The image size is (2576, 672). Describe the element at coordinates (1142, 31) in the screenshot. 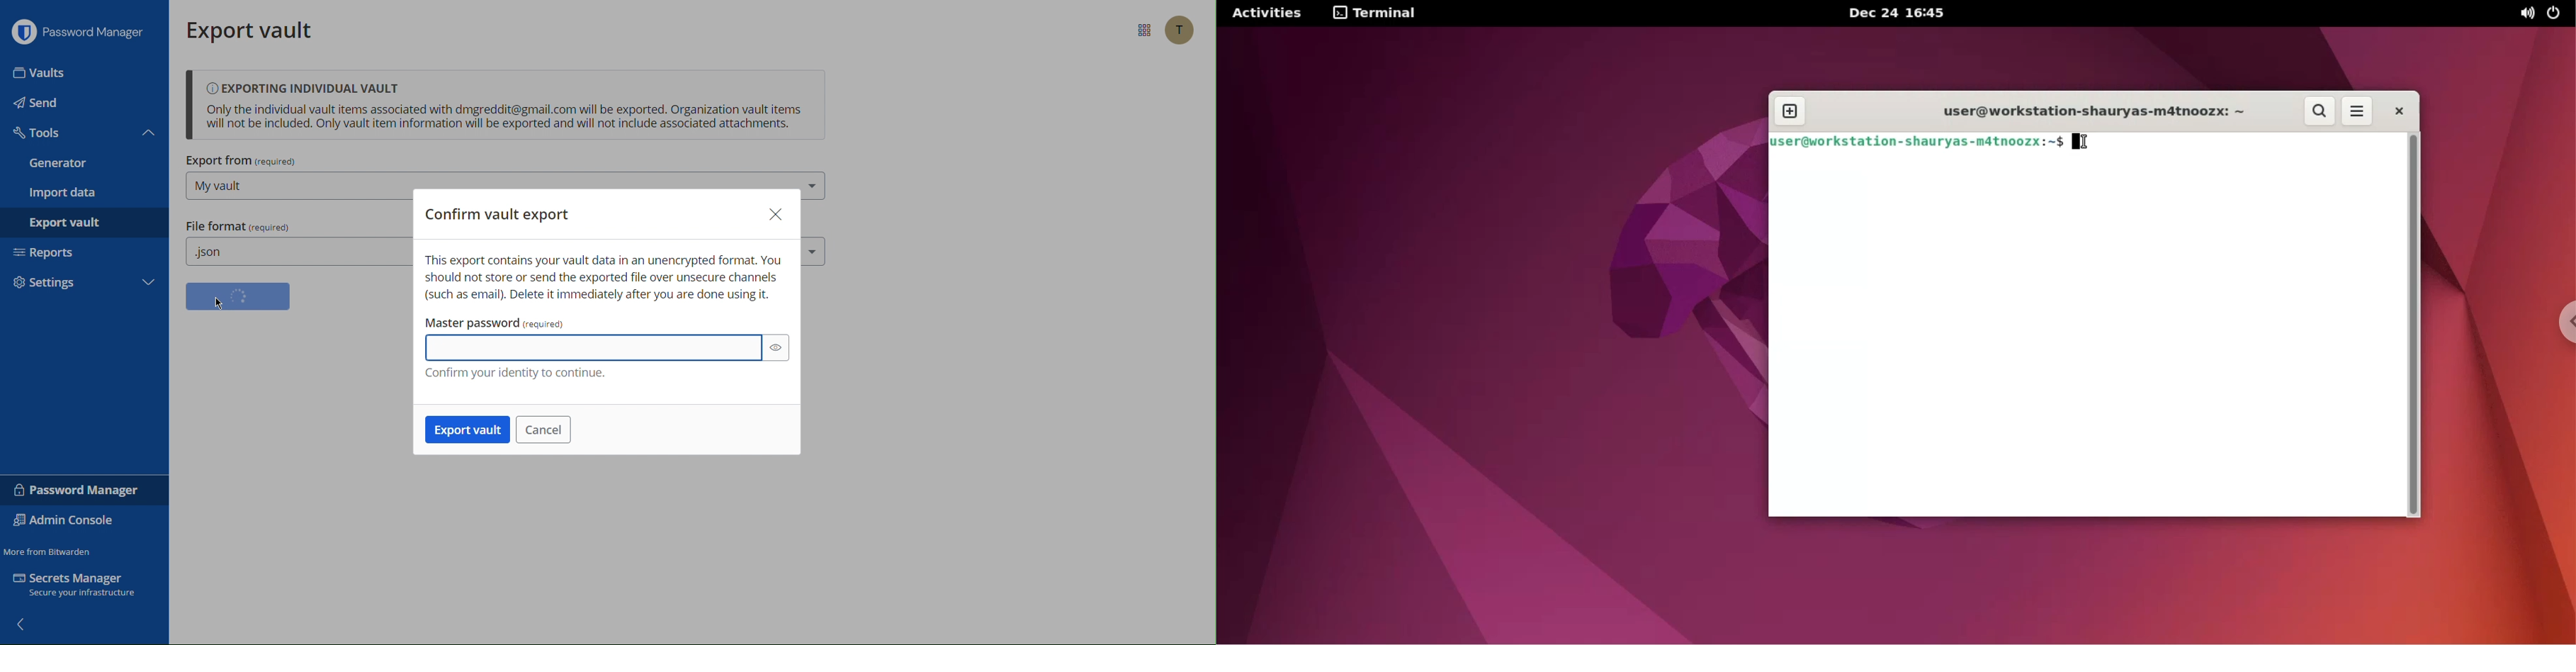

I see `More options` at that location.